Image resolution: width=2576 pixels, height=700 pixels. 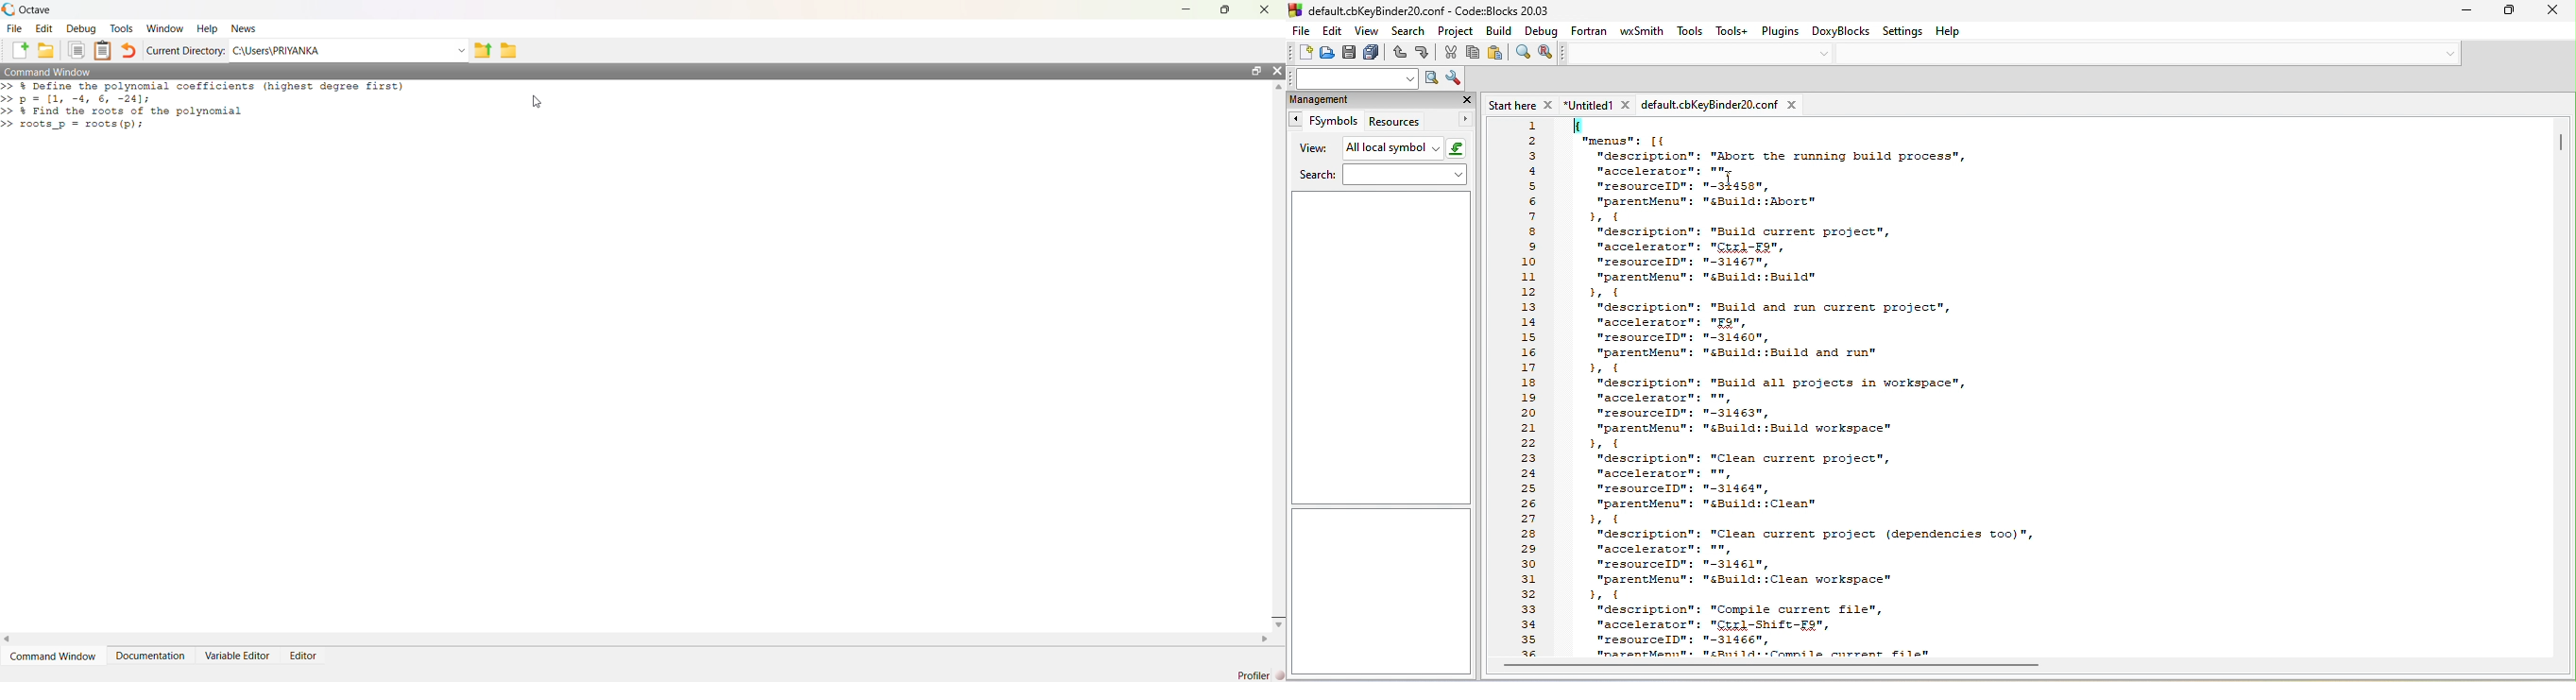 I want to click on Edit, so click(x=47, y=29).